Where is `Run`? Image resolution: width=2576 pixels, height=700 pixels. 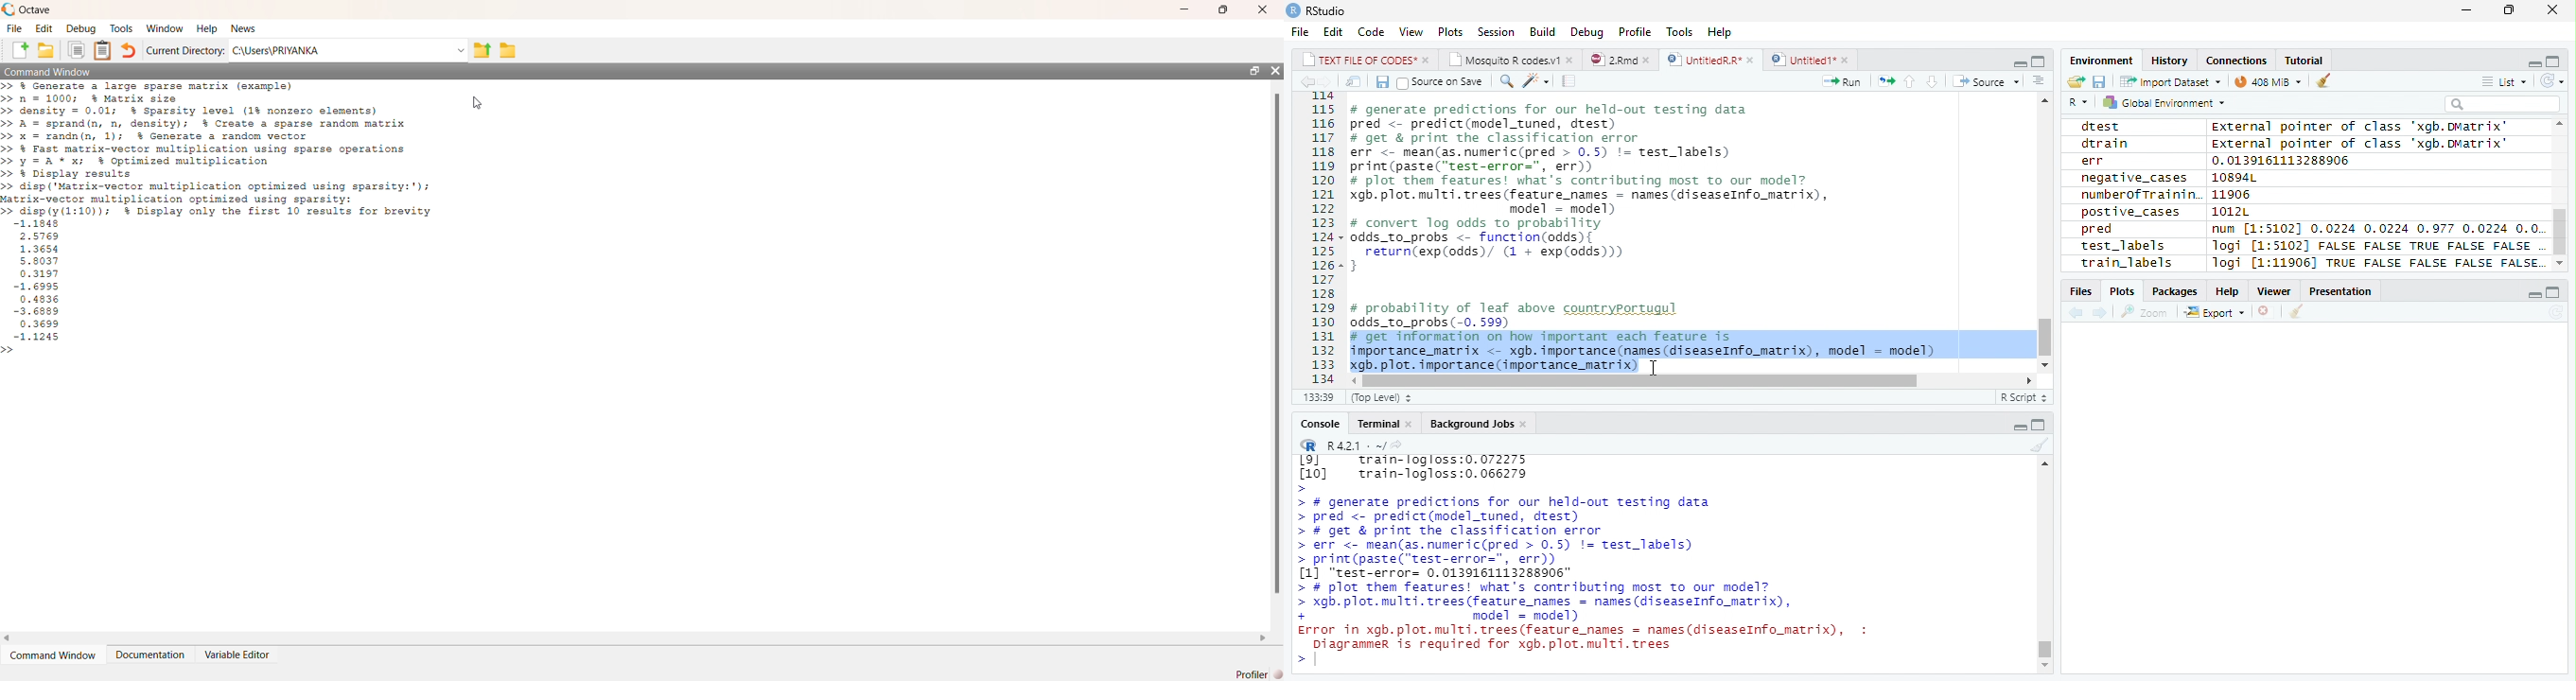
Run is located at coordinates (1843, 80).